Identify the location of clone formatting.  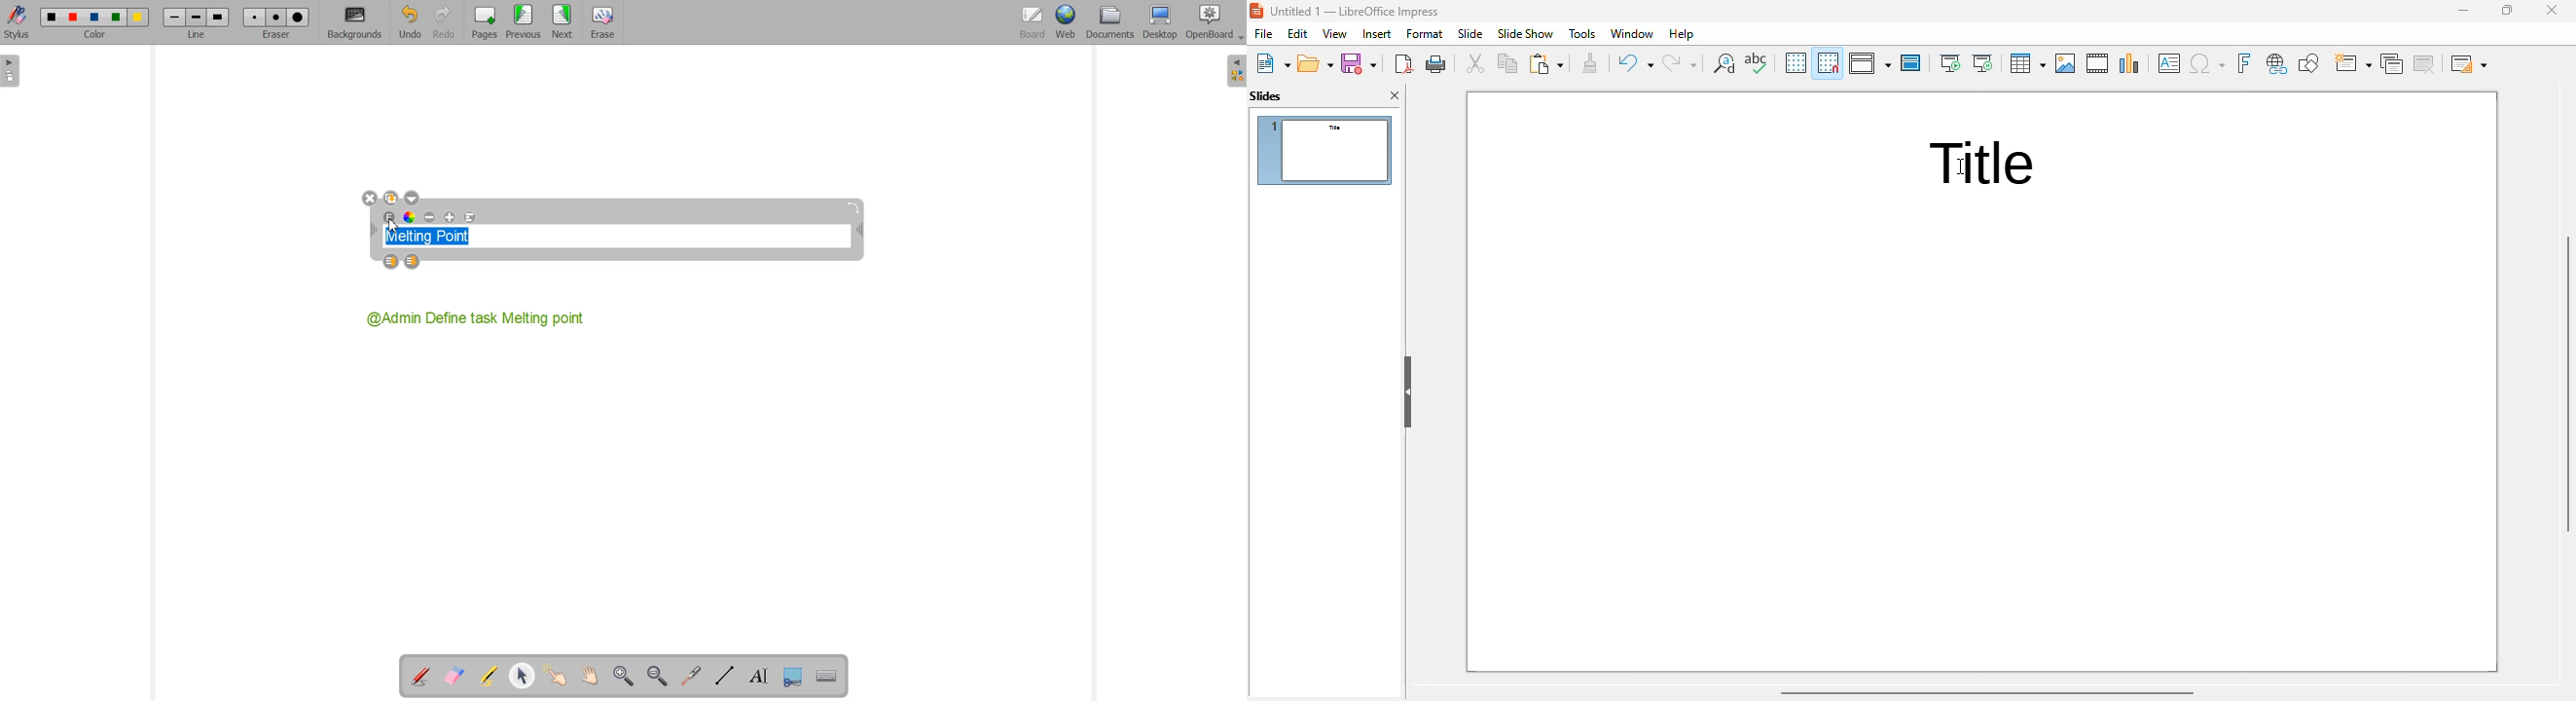
(1591, 63).